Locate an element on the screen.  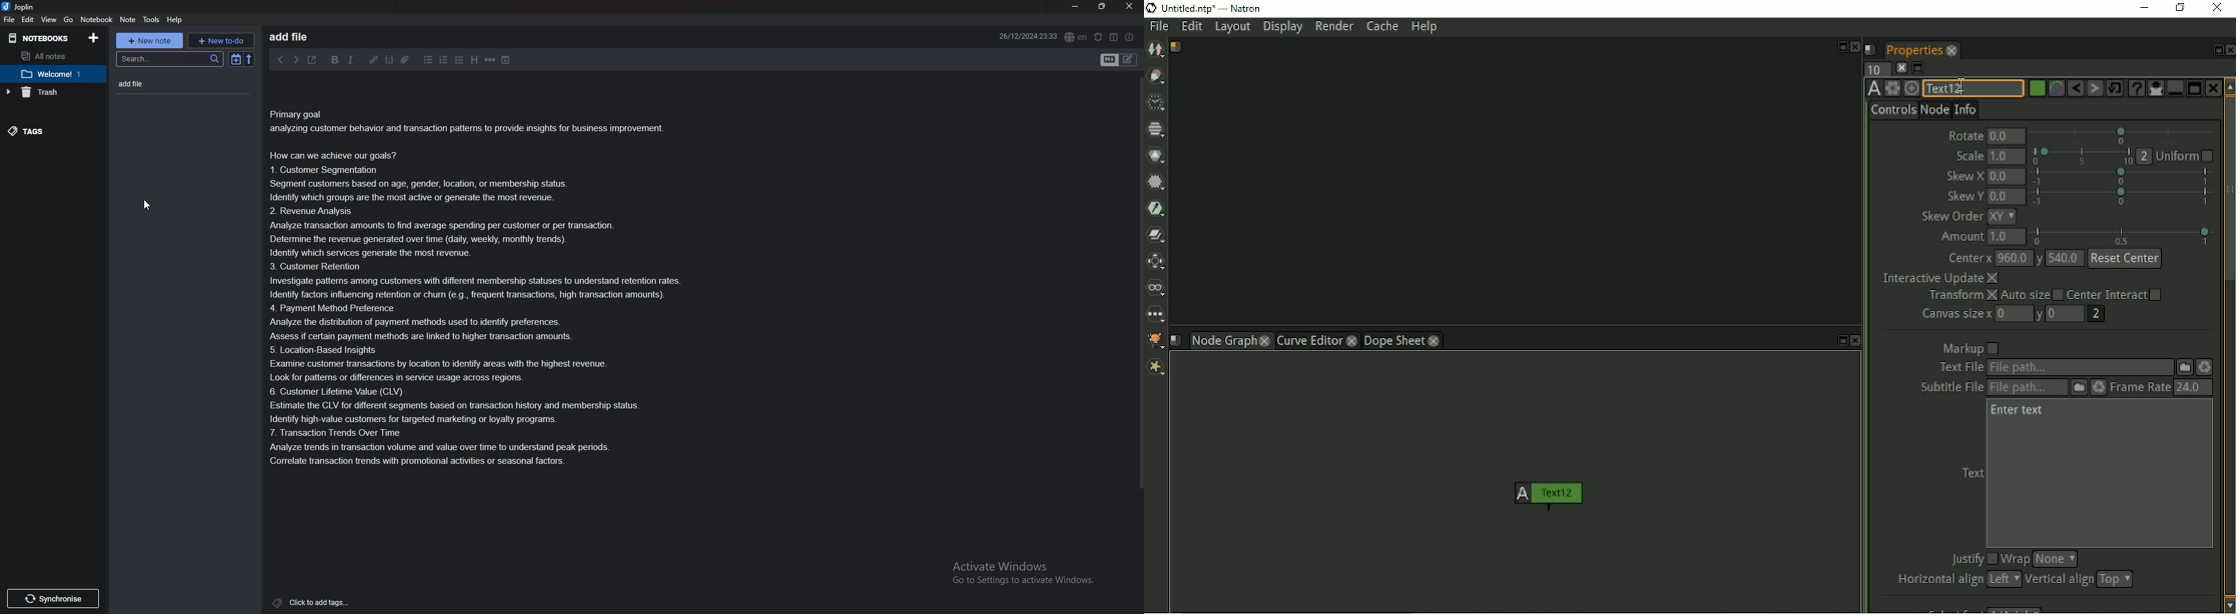
Minimize/maximize all panels is located at coordinates (1919, 68).